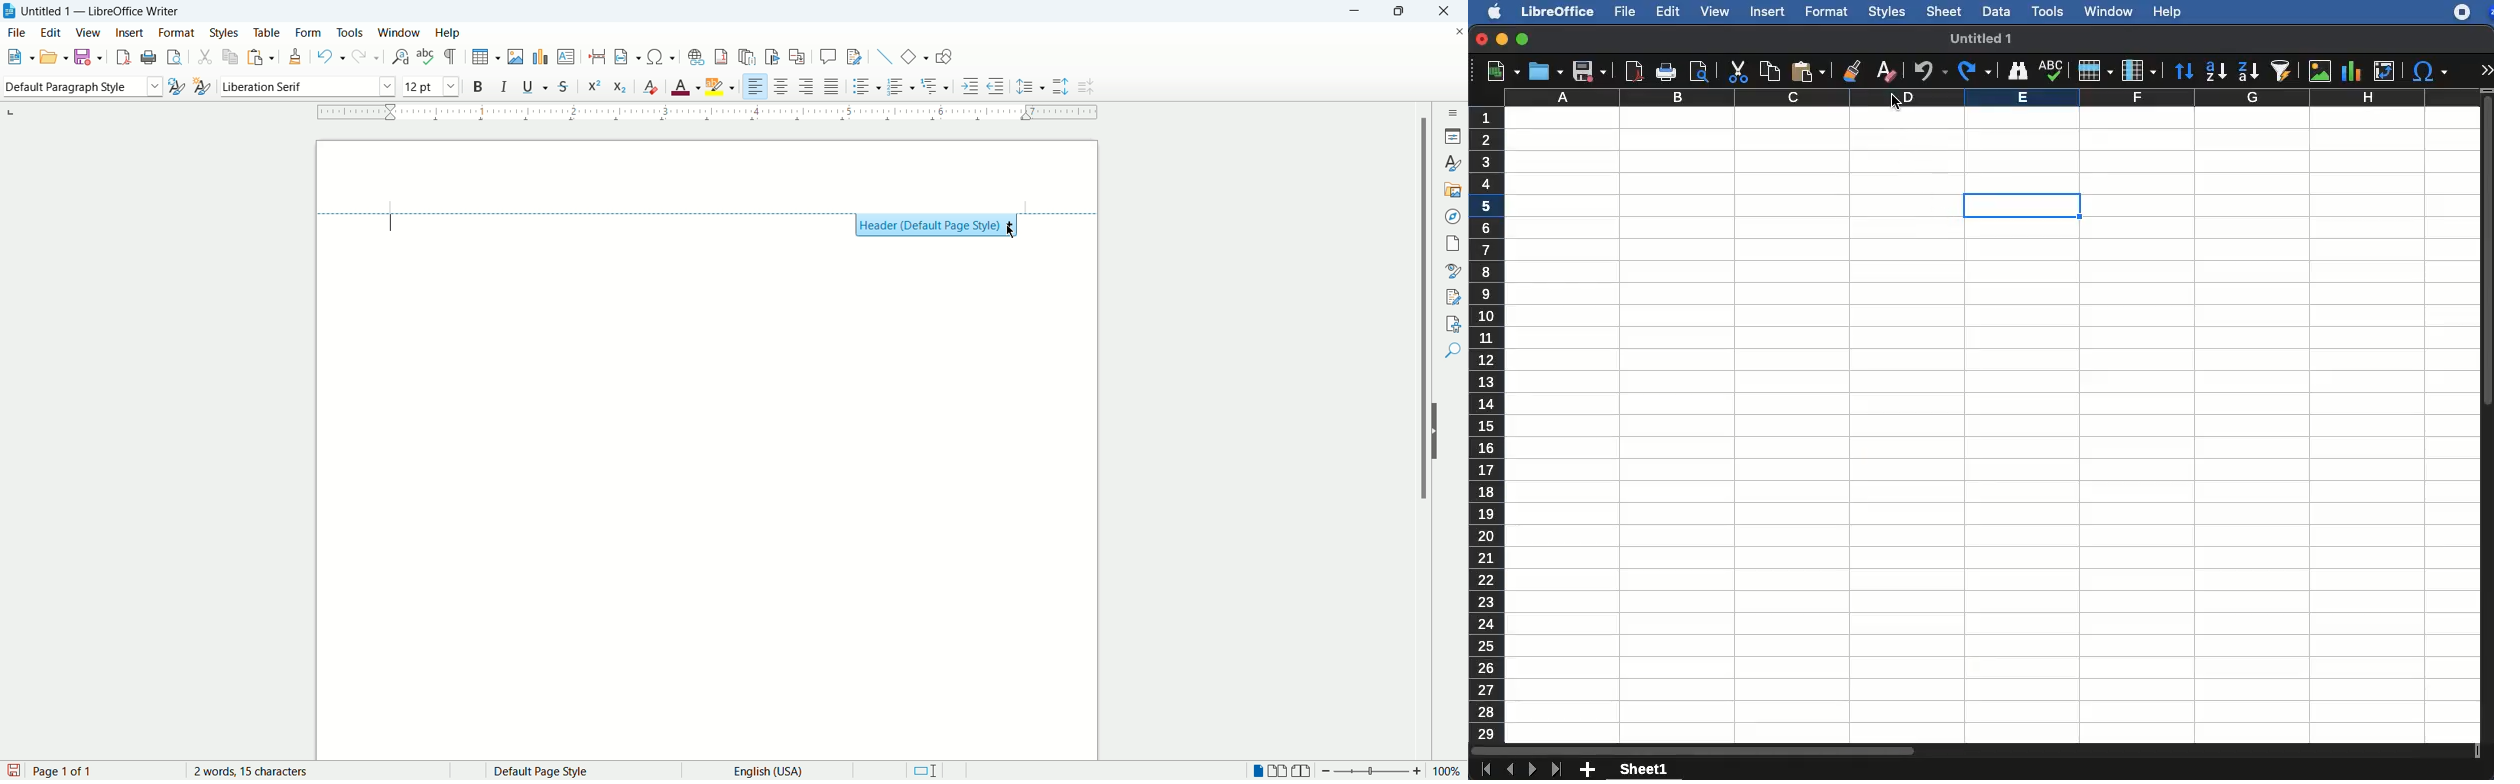  What do you see at coordinates (931, 225) in the screenshot?
I see `Header (Default Page Style) ` at bounding box center [931, 225].